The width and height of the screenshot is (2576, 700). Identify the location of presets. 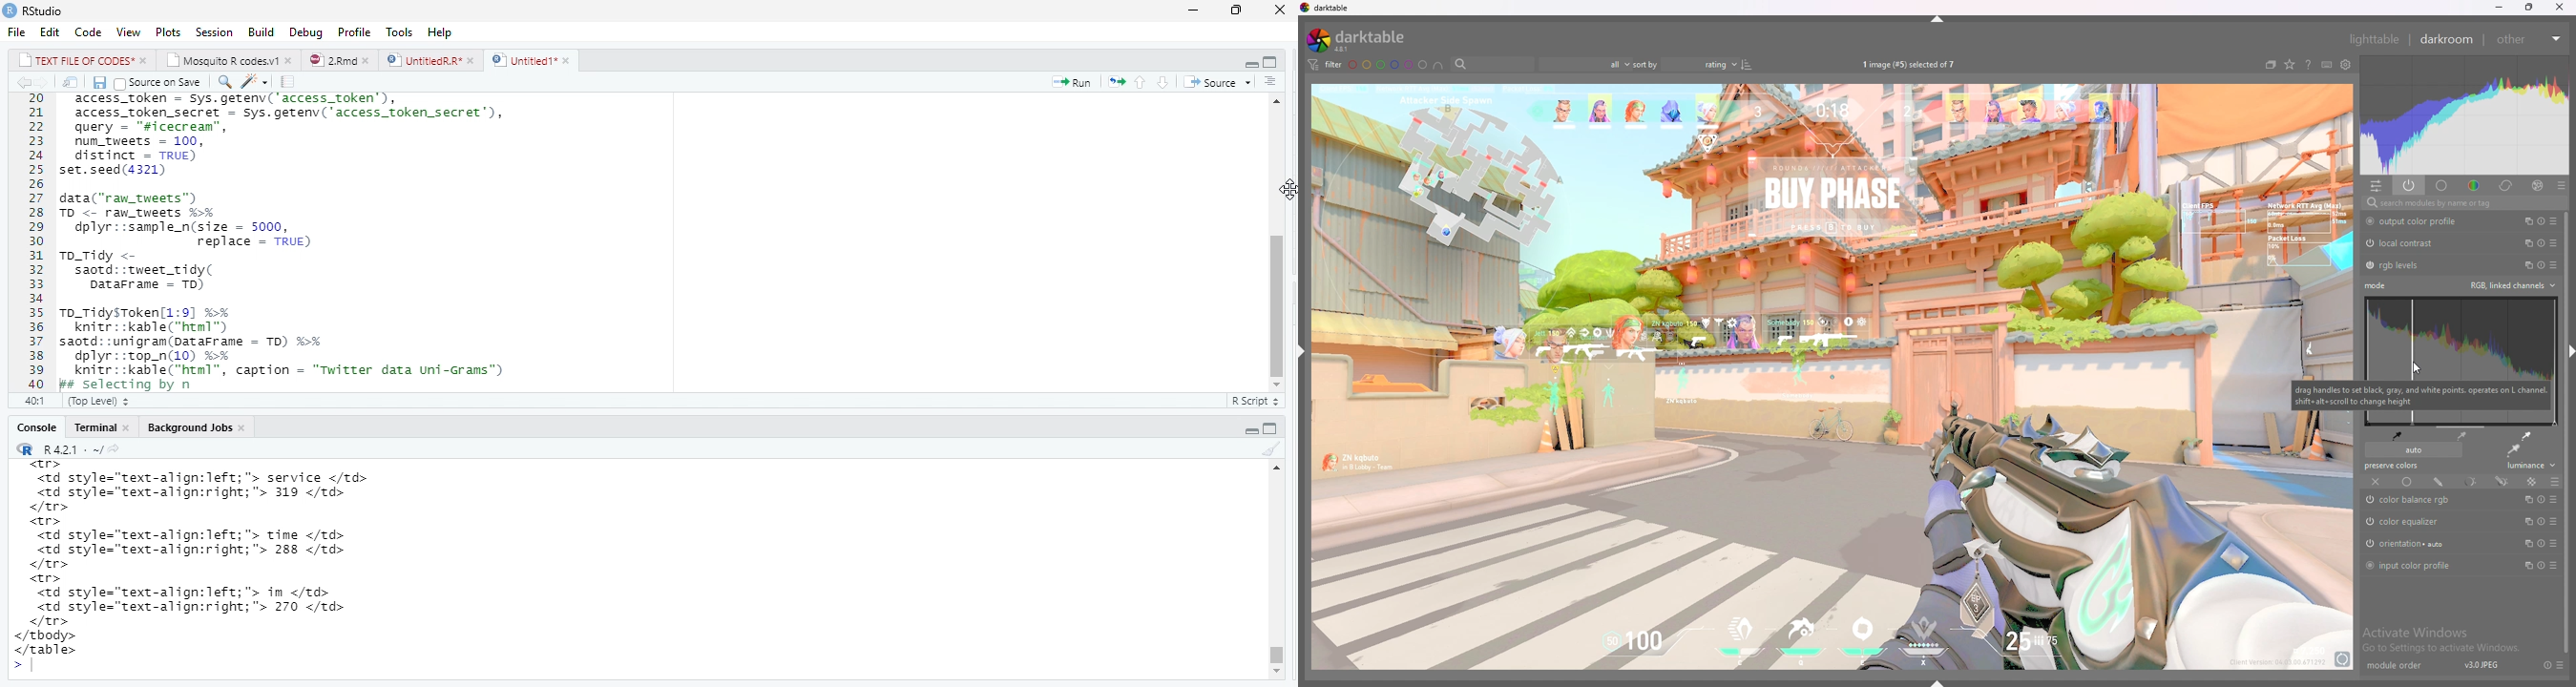
(2554, 500).